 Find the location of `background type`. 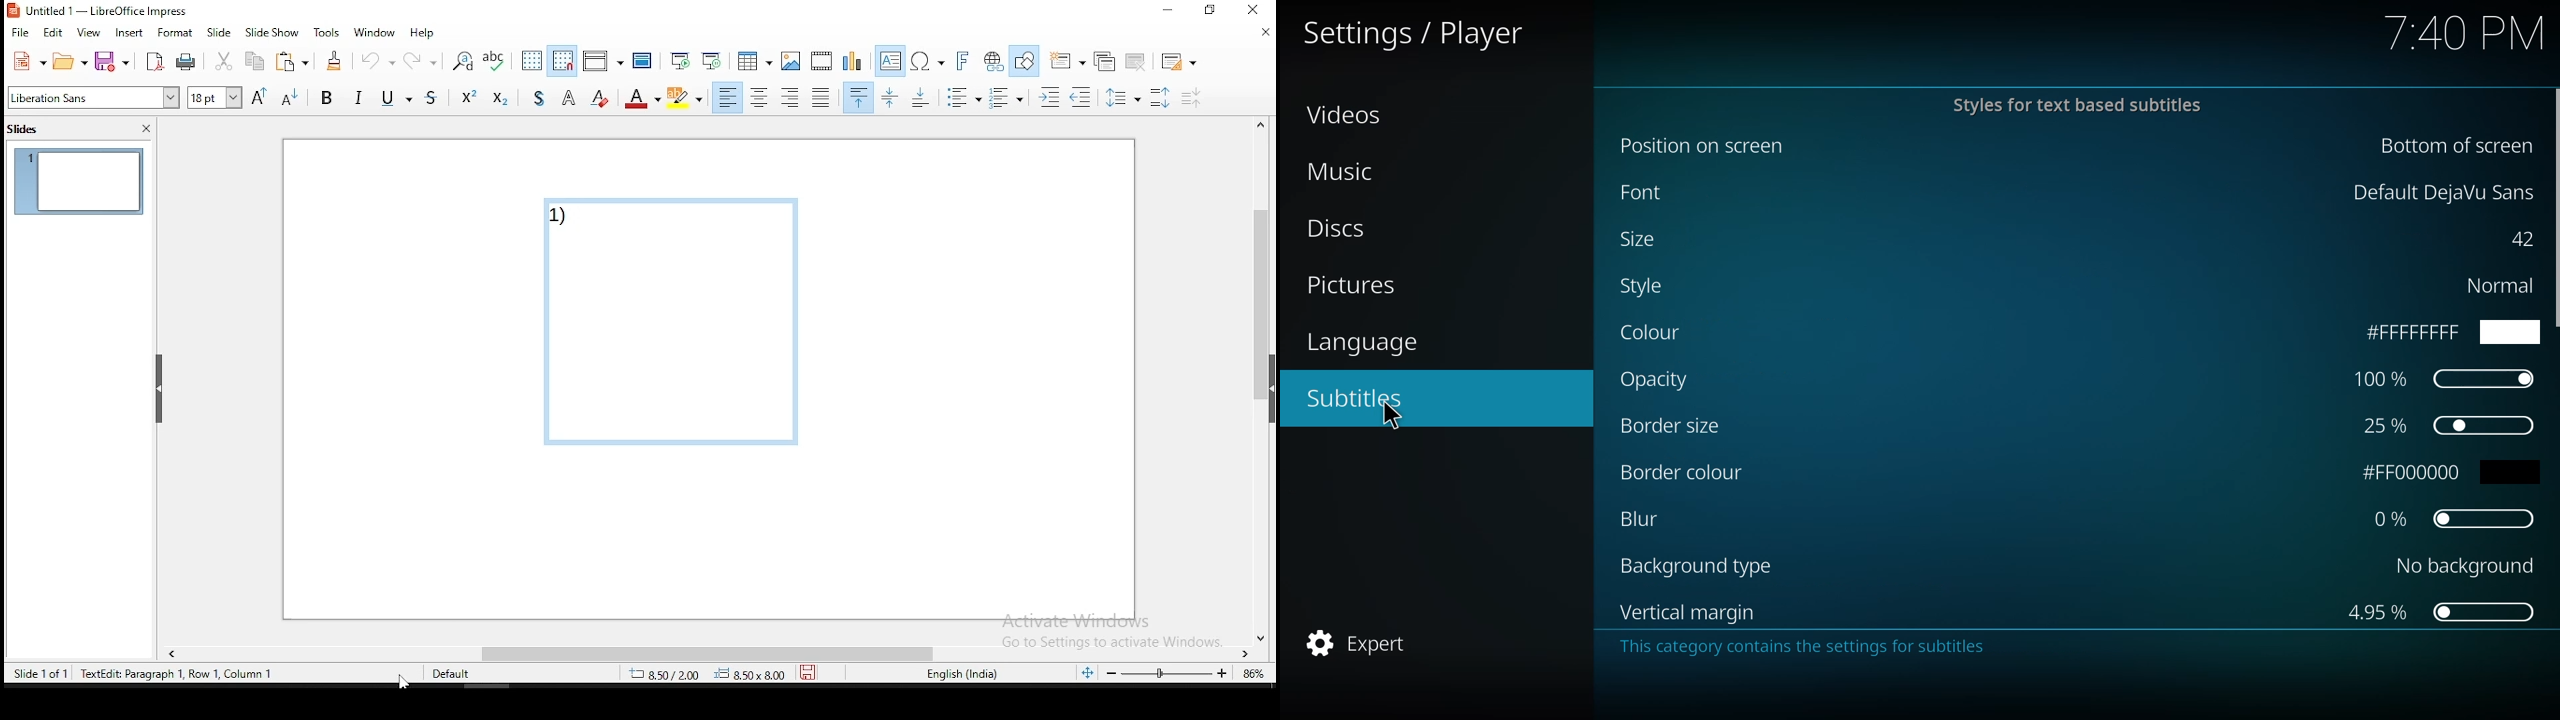

background type is located at coordinates (1695, 566).